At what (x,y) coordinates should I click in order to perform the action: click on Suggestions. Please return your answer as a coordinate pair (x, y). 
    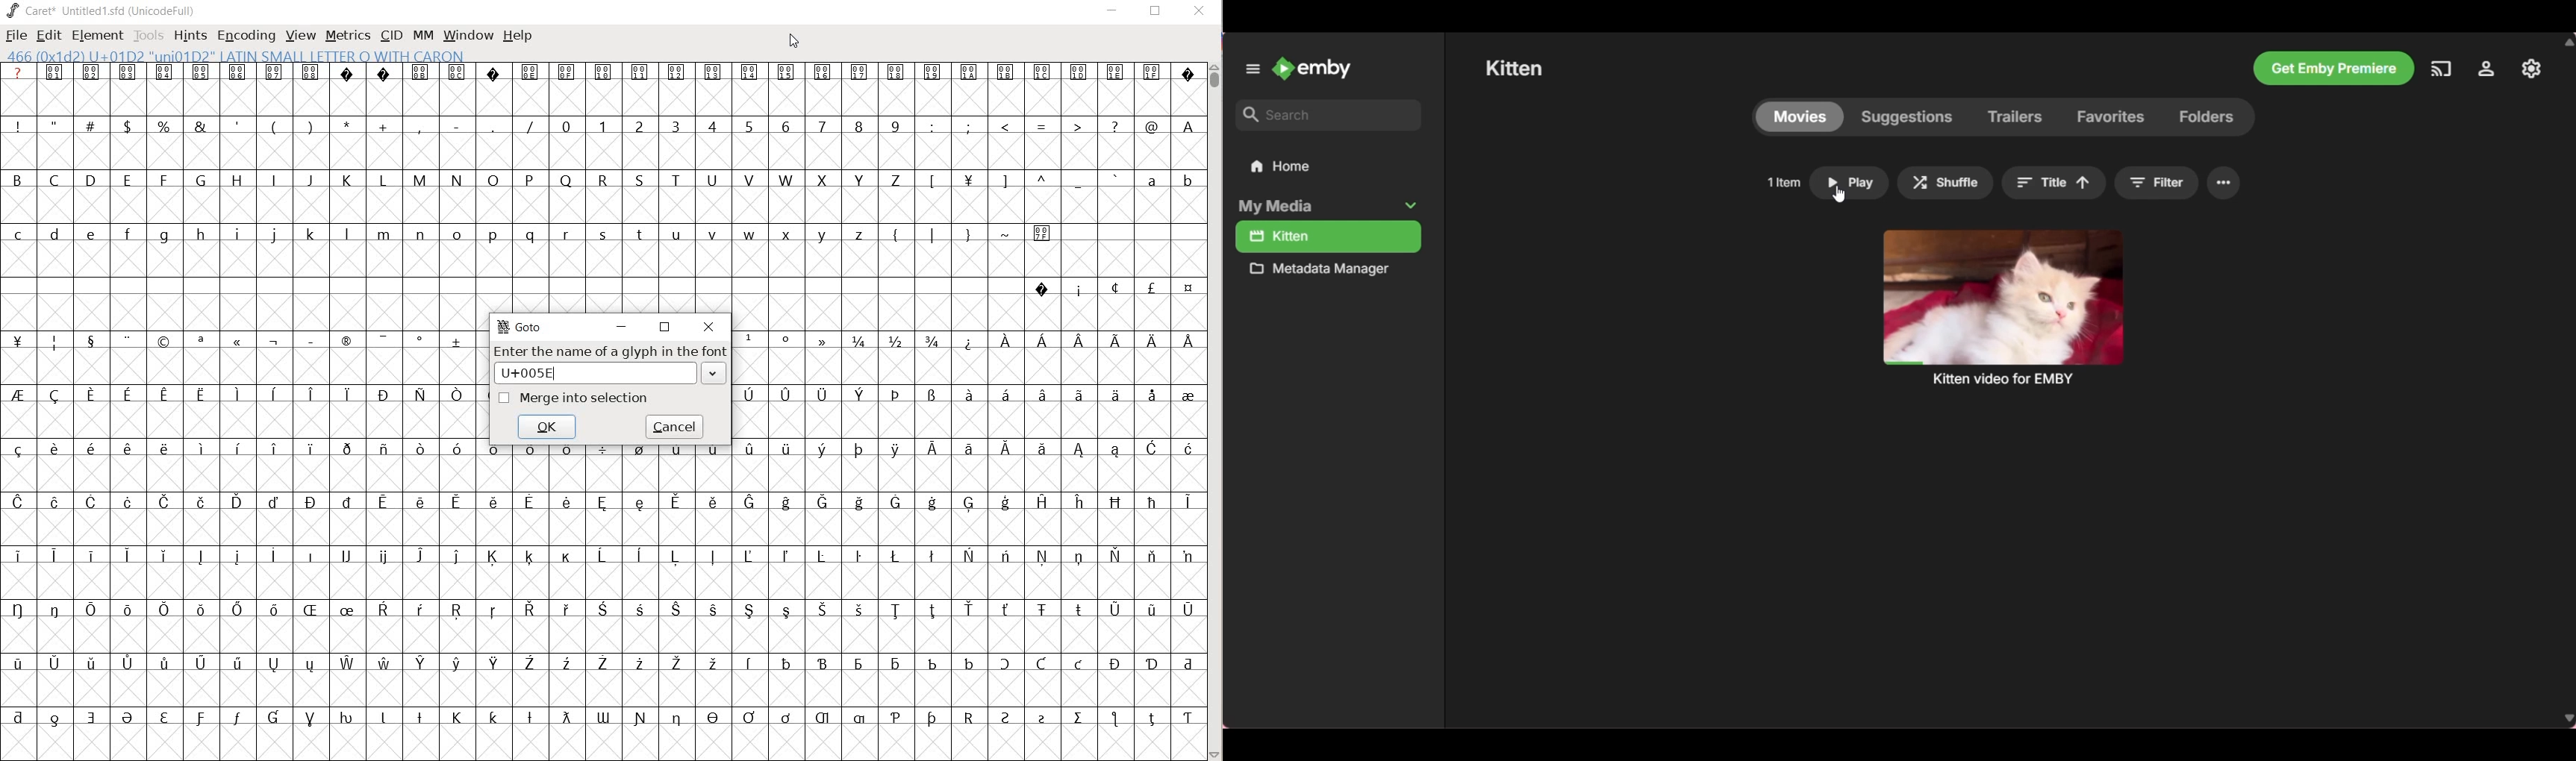
    Looking at the image, I should click on (1906, 117).